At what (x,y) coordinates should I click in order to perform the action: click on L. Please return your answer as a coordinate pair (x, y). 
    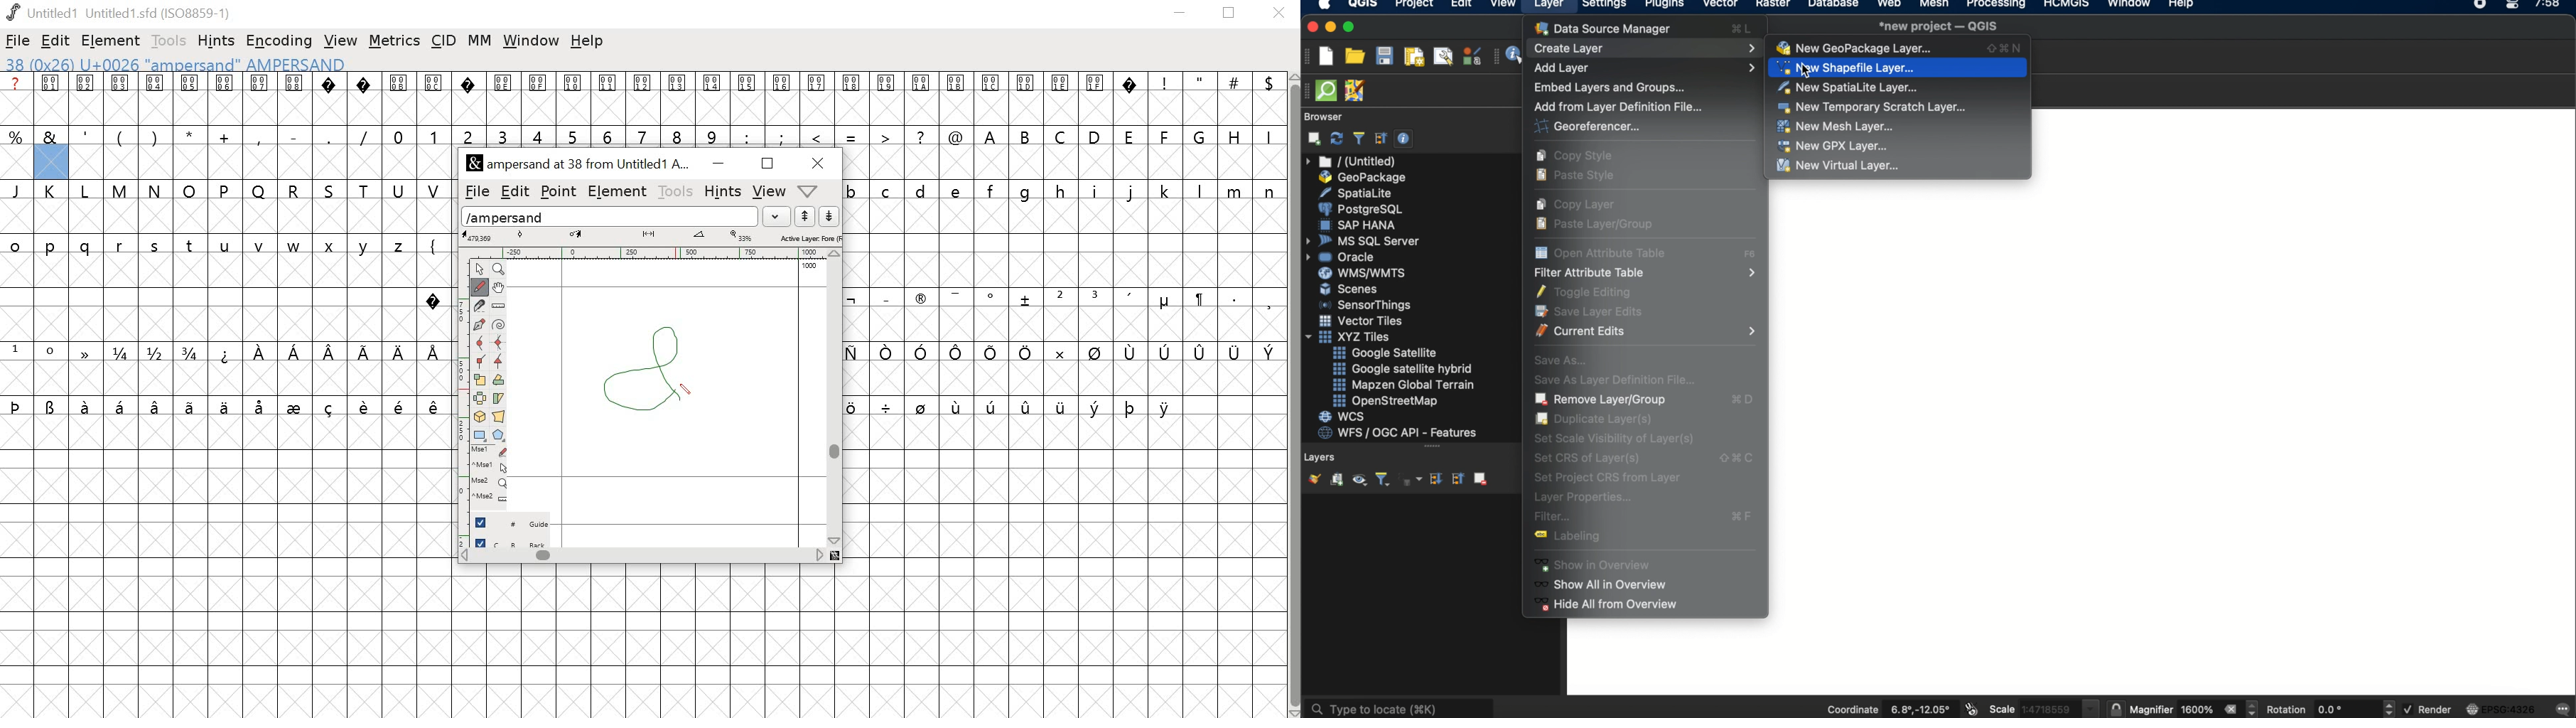
    Looking at the image, I should click on (87, 191).